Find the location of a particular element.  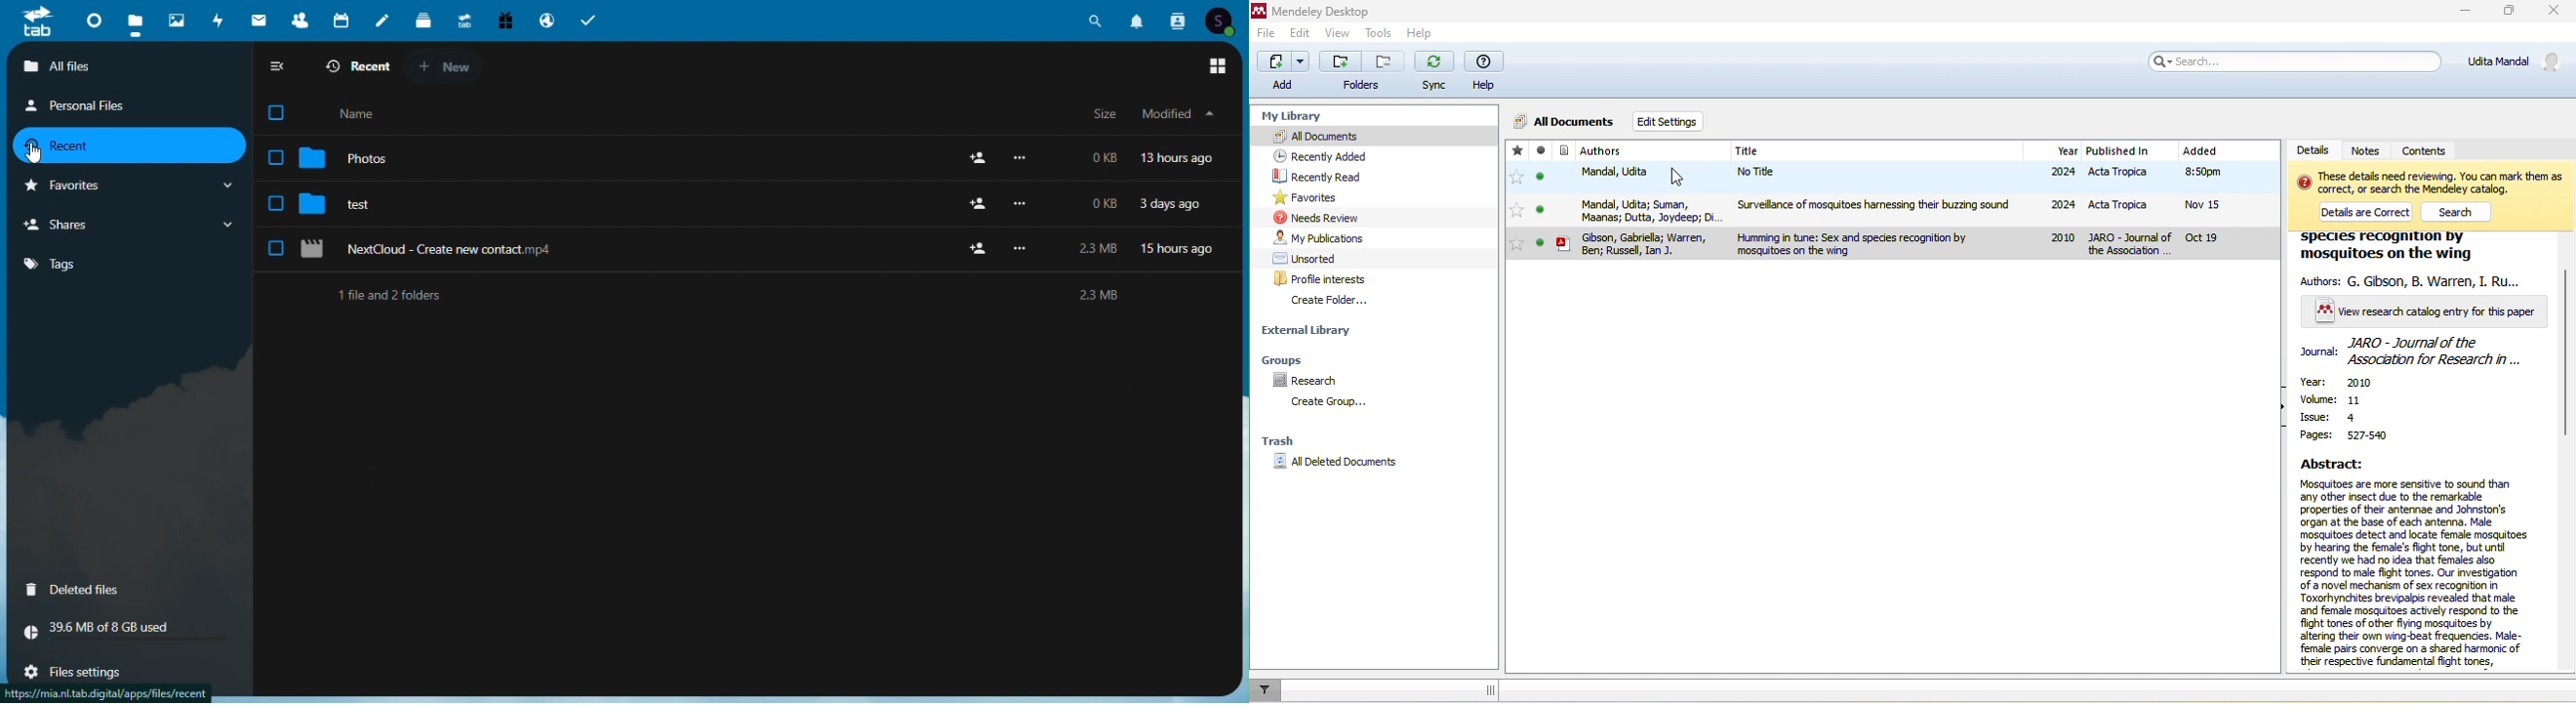

storage is located at coordinates (128, 635).